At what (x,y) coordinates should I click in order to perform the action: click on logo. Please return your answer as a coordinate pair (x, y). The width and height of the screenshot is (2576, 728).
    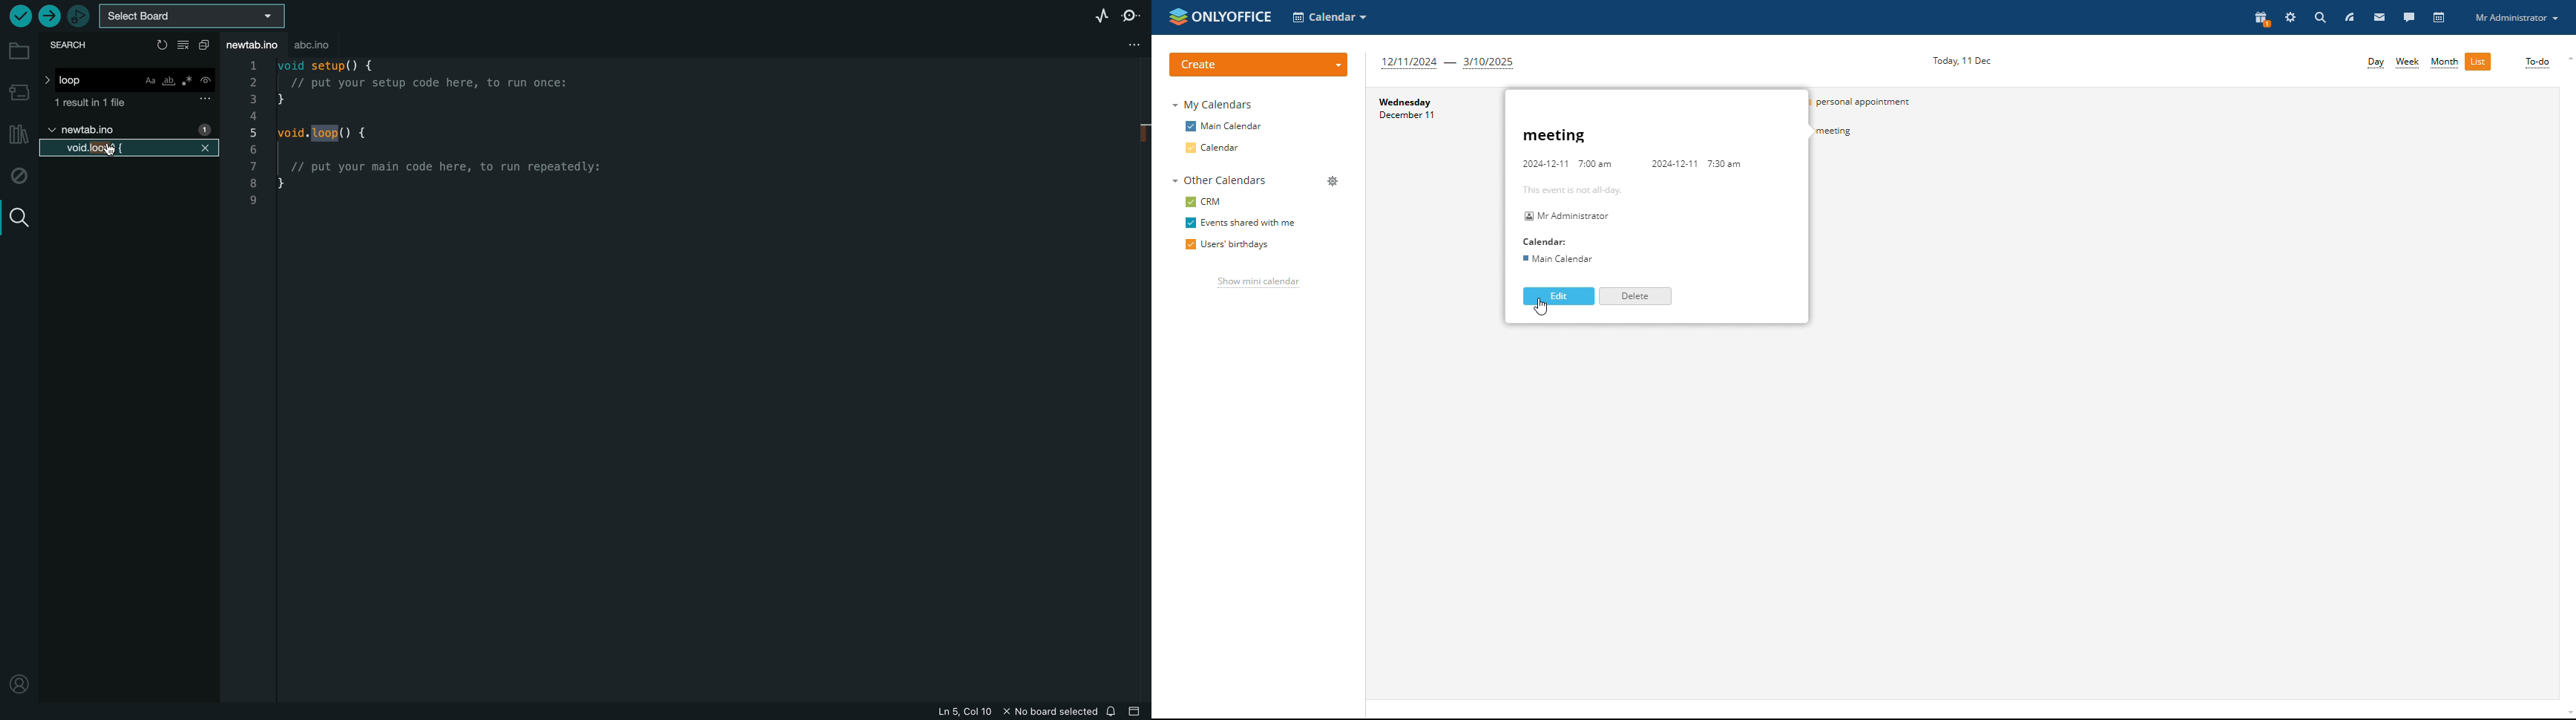
    Looking at the image, I should click on (1219, 15).